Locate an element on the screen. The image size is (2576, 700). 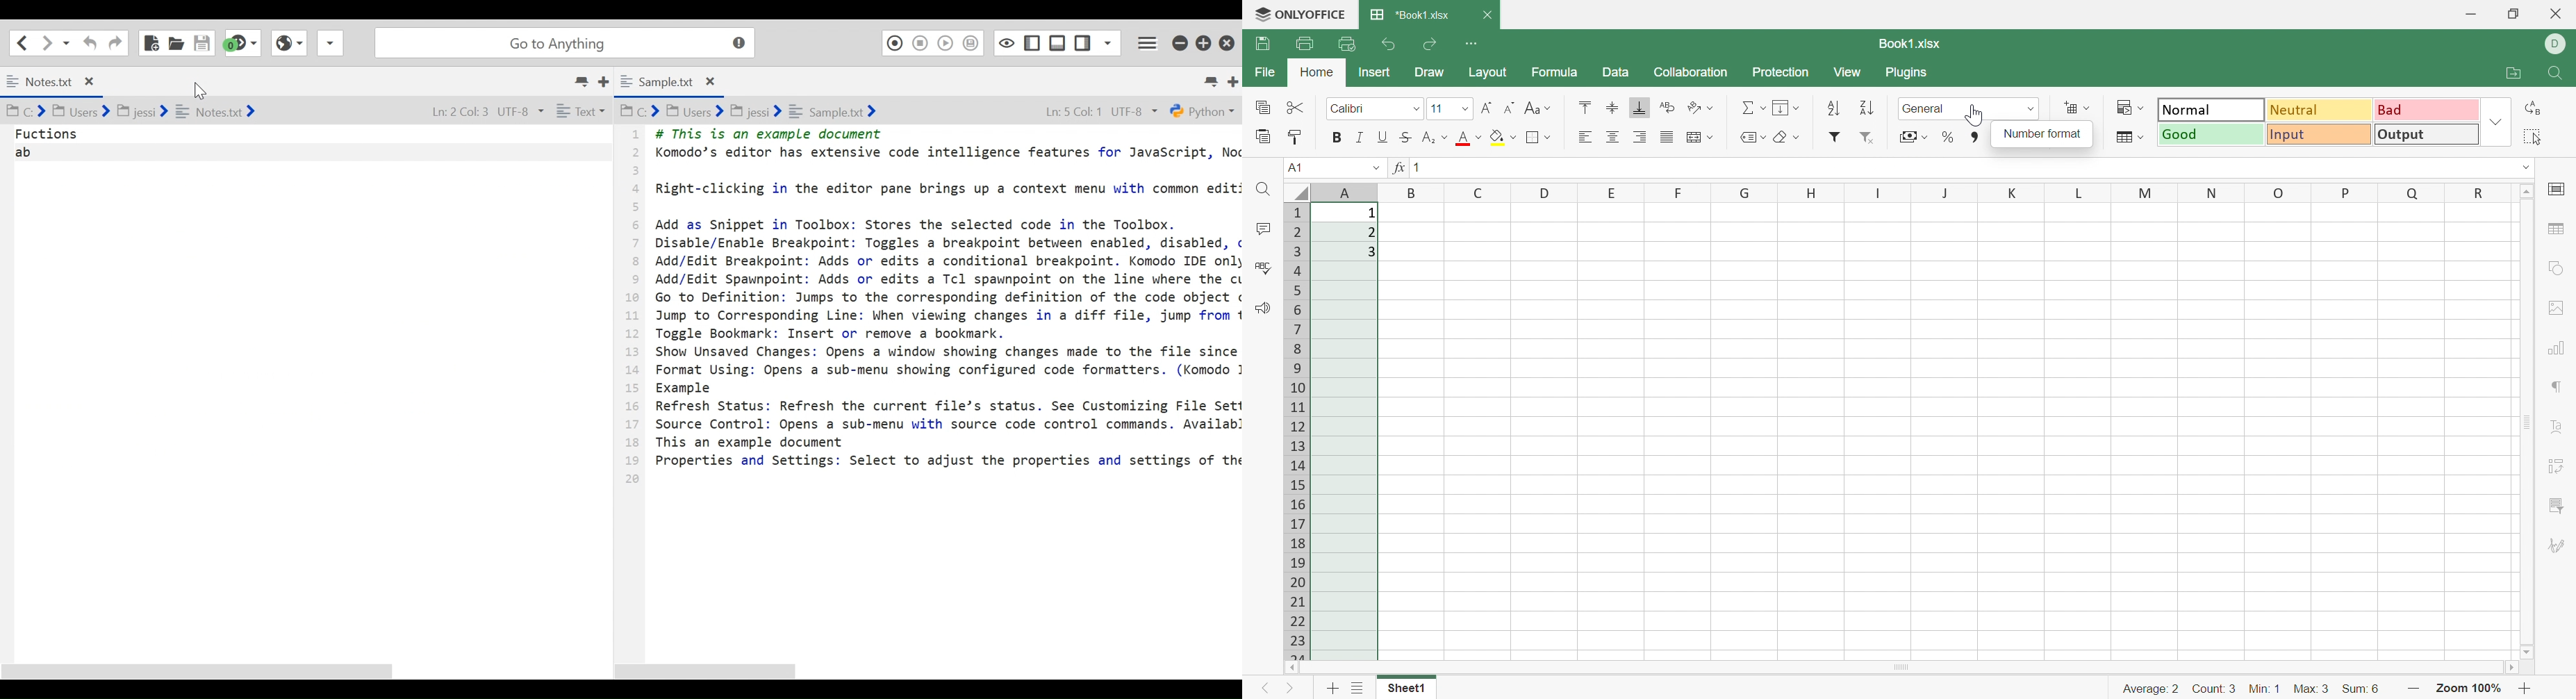
Underline is located at coordinates (1383, 138).